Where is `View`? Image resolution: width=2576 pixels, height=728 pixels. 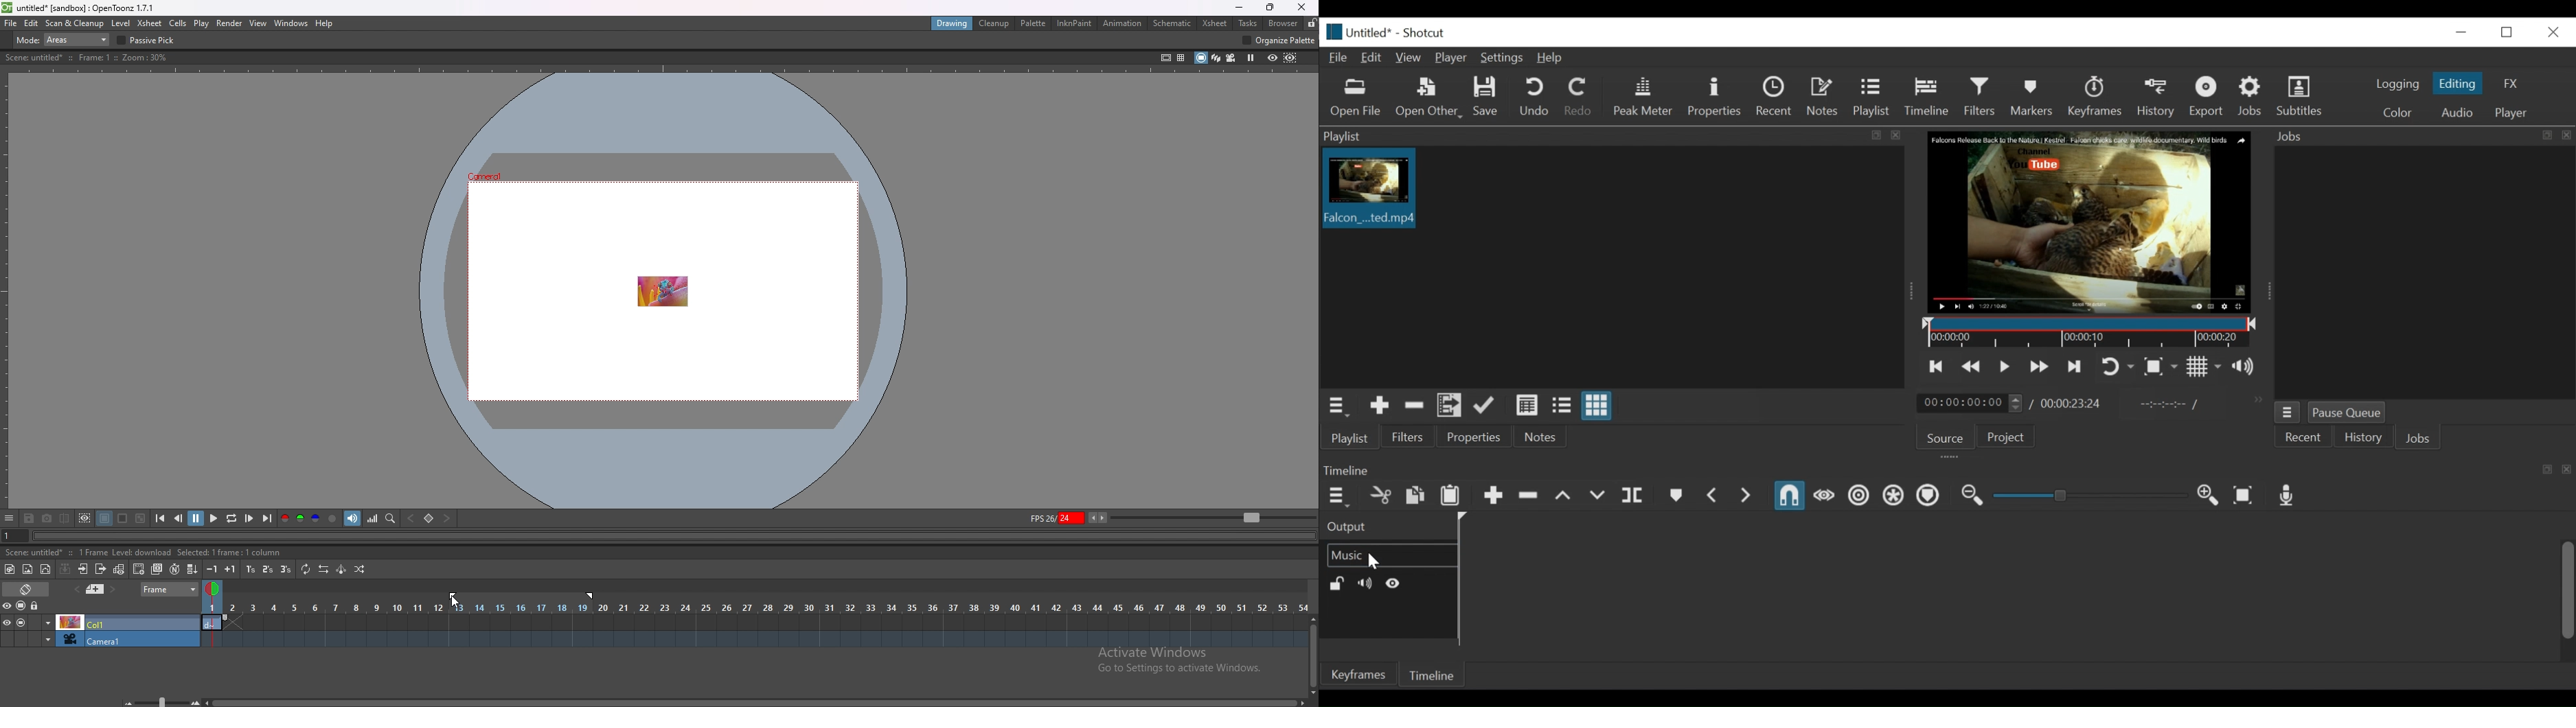
View is located at coordinates (1410, 57).